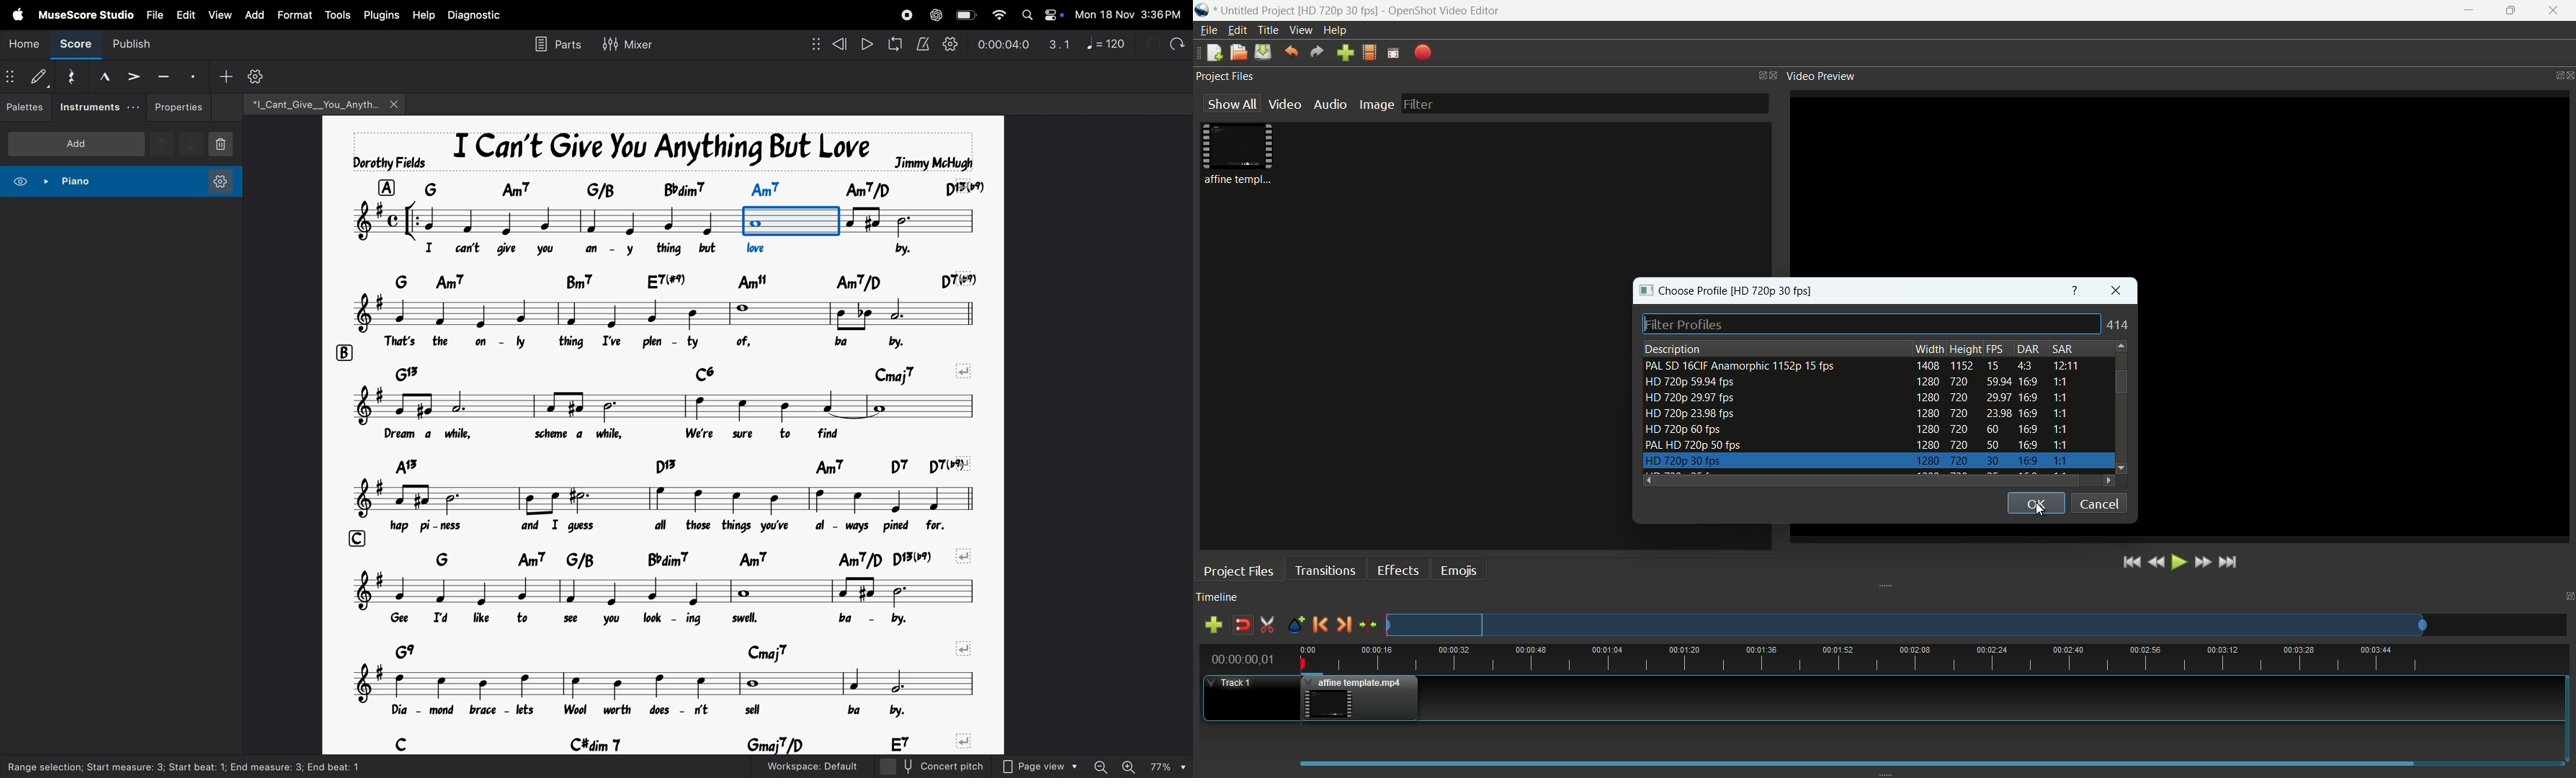  Describe the element at coordinates (380, 15) in the screenshot. I see `plugins` at that location.